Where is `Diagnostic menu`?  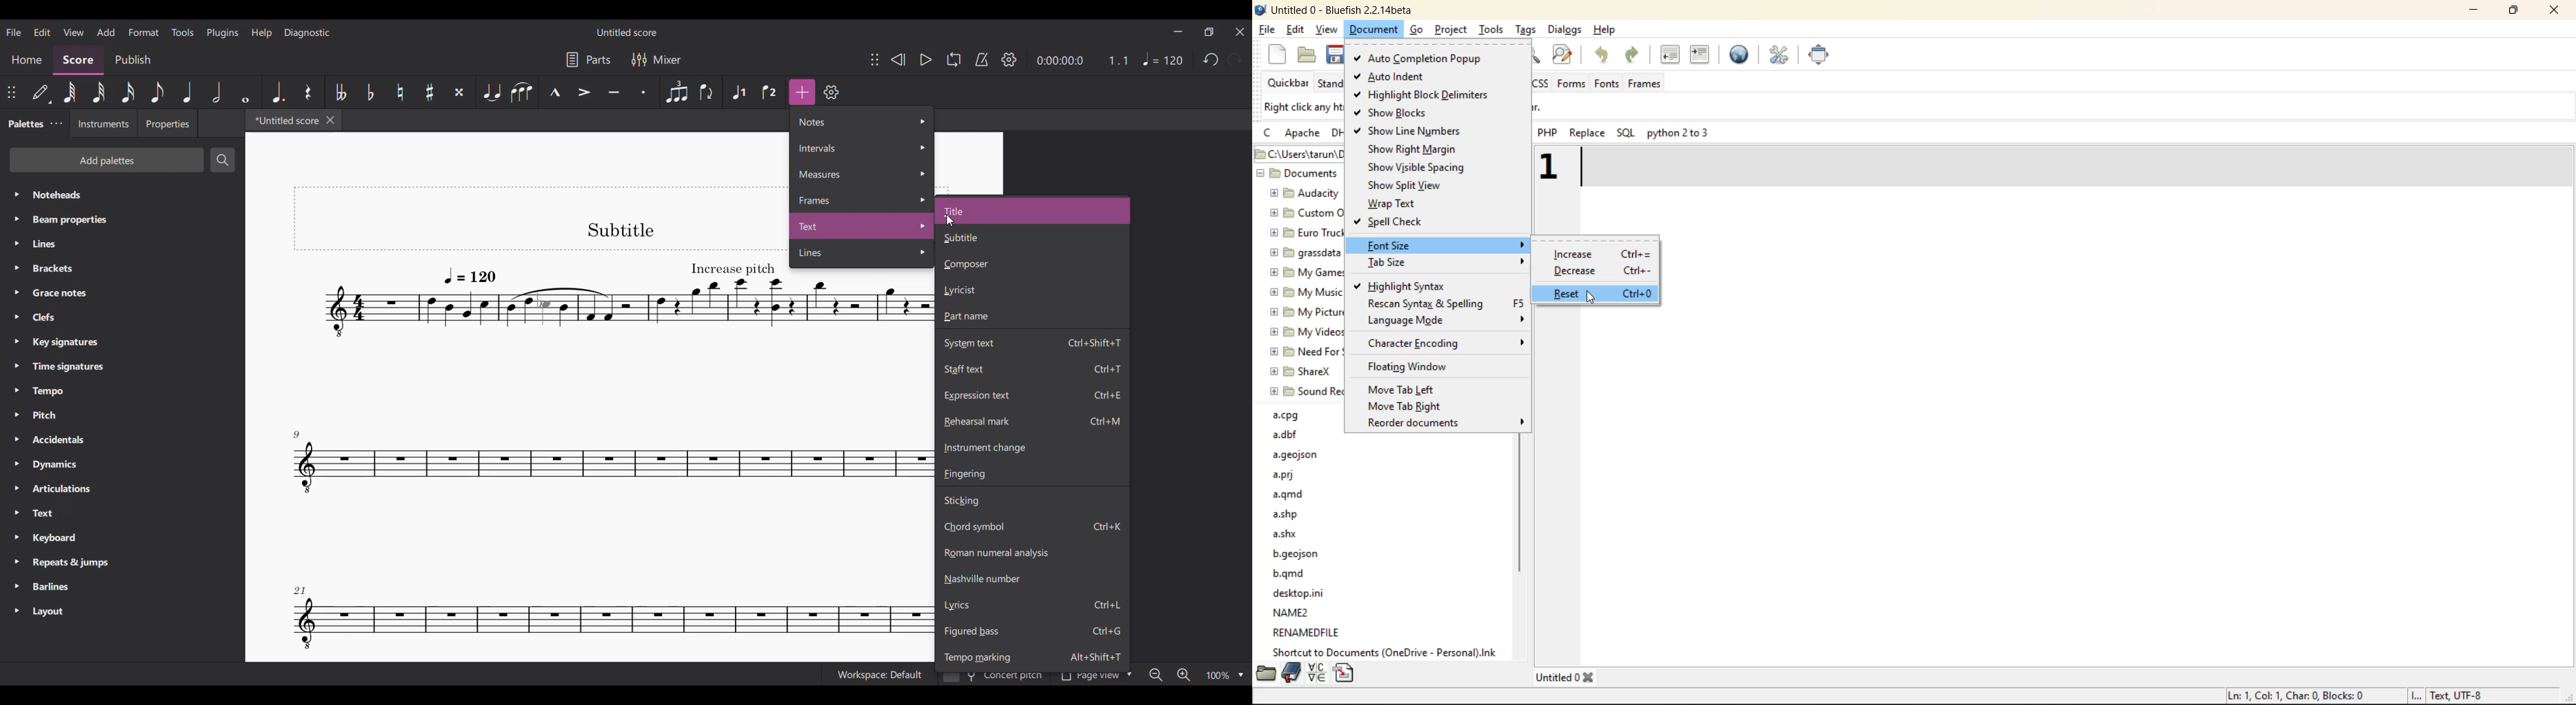 Diagnostic menu is located at coordinates (307, 33).